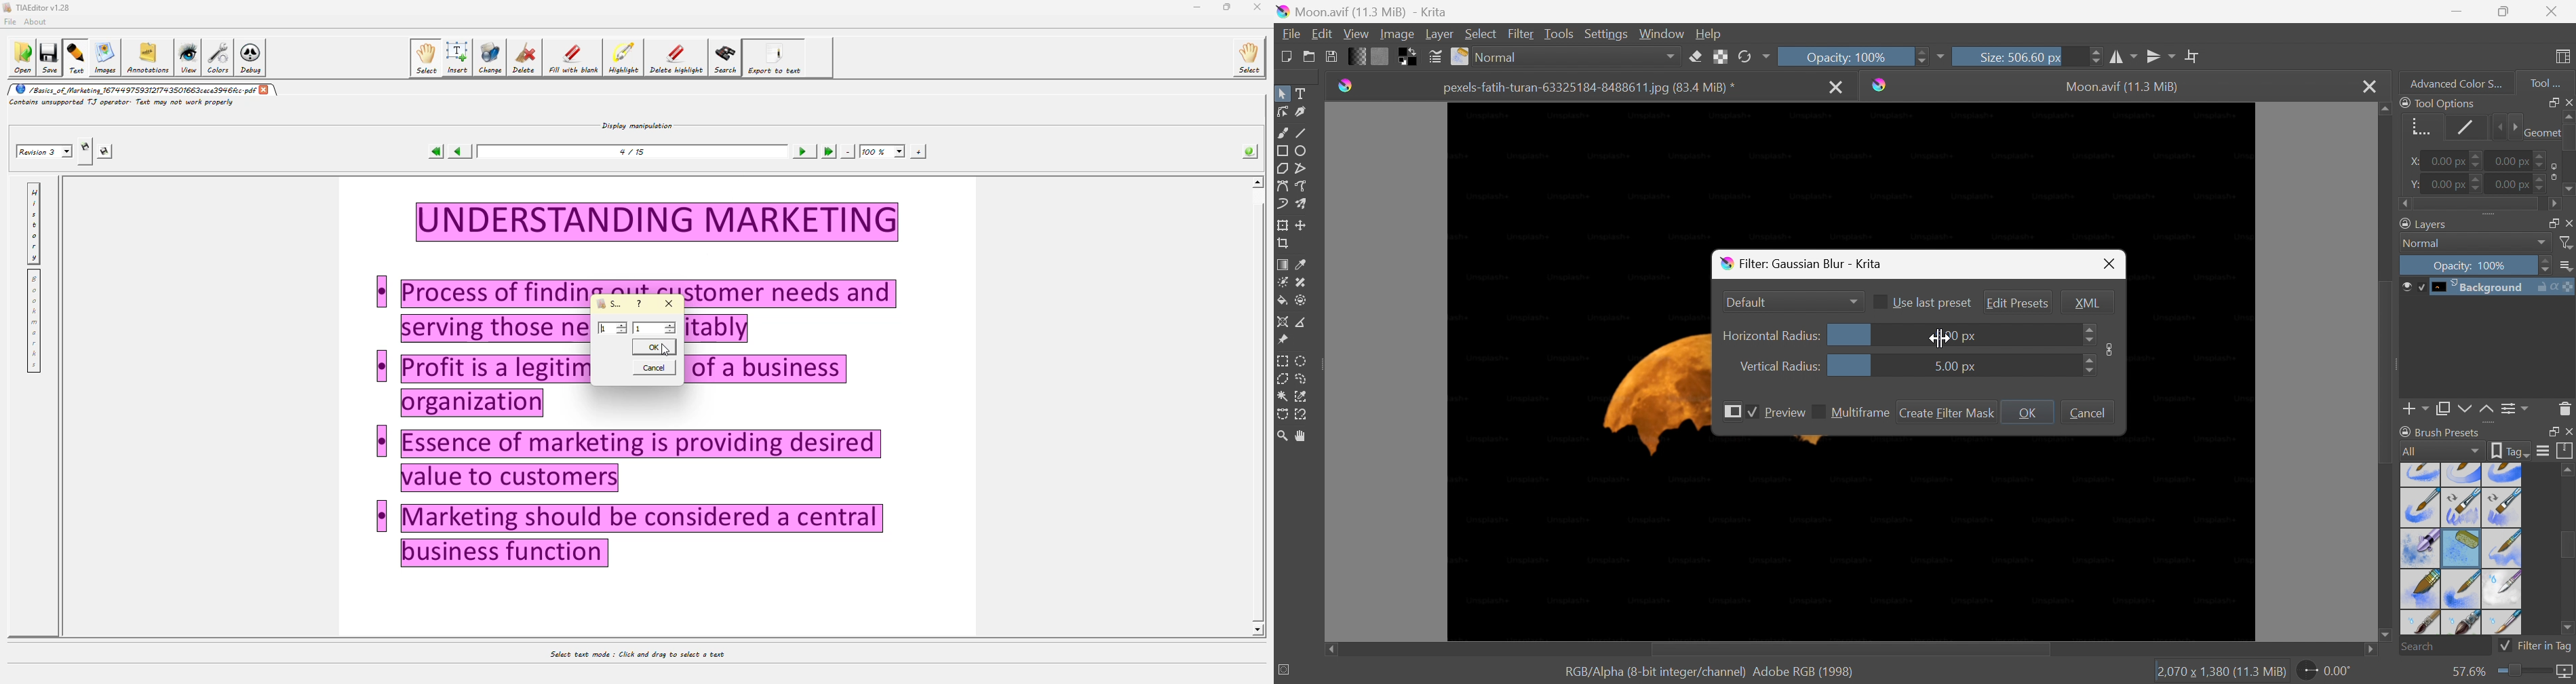 The width and height of the screenshot is (2576, 700). Describe the element at coordinates (1933, 303) in the screenshot. I see `Use last preset` at that location.